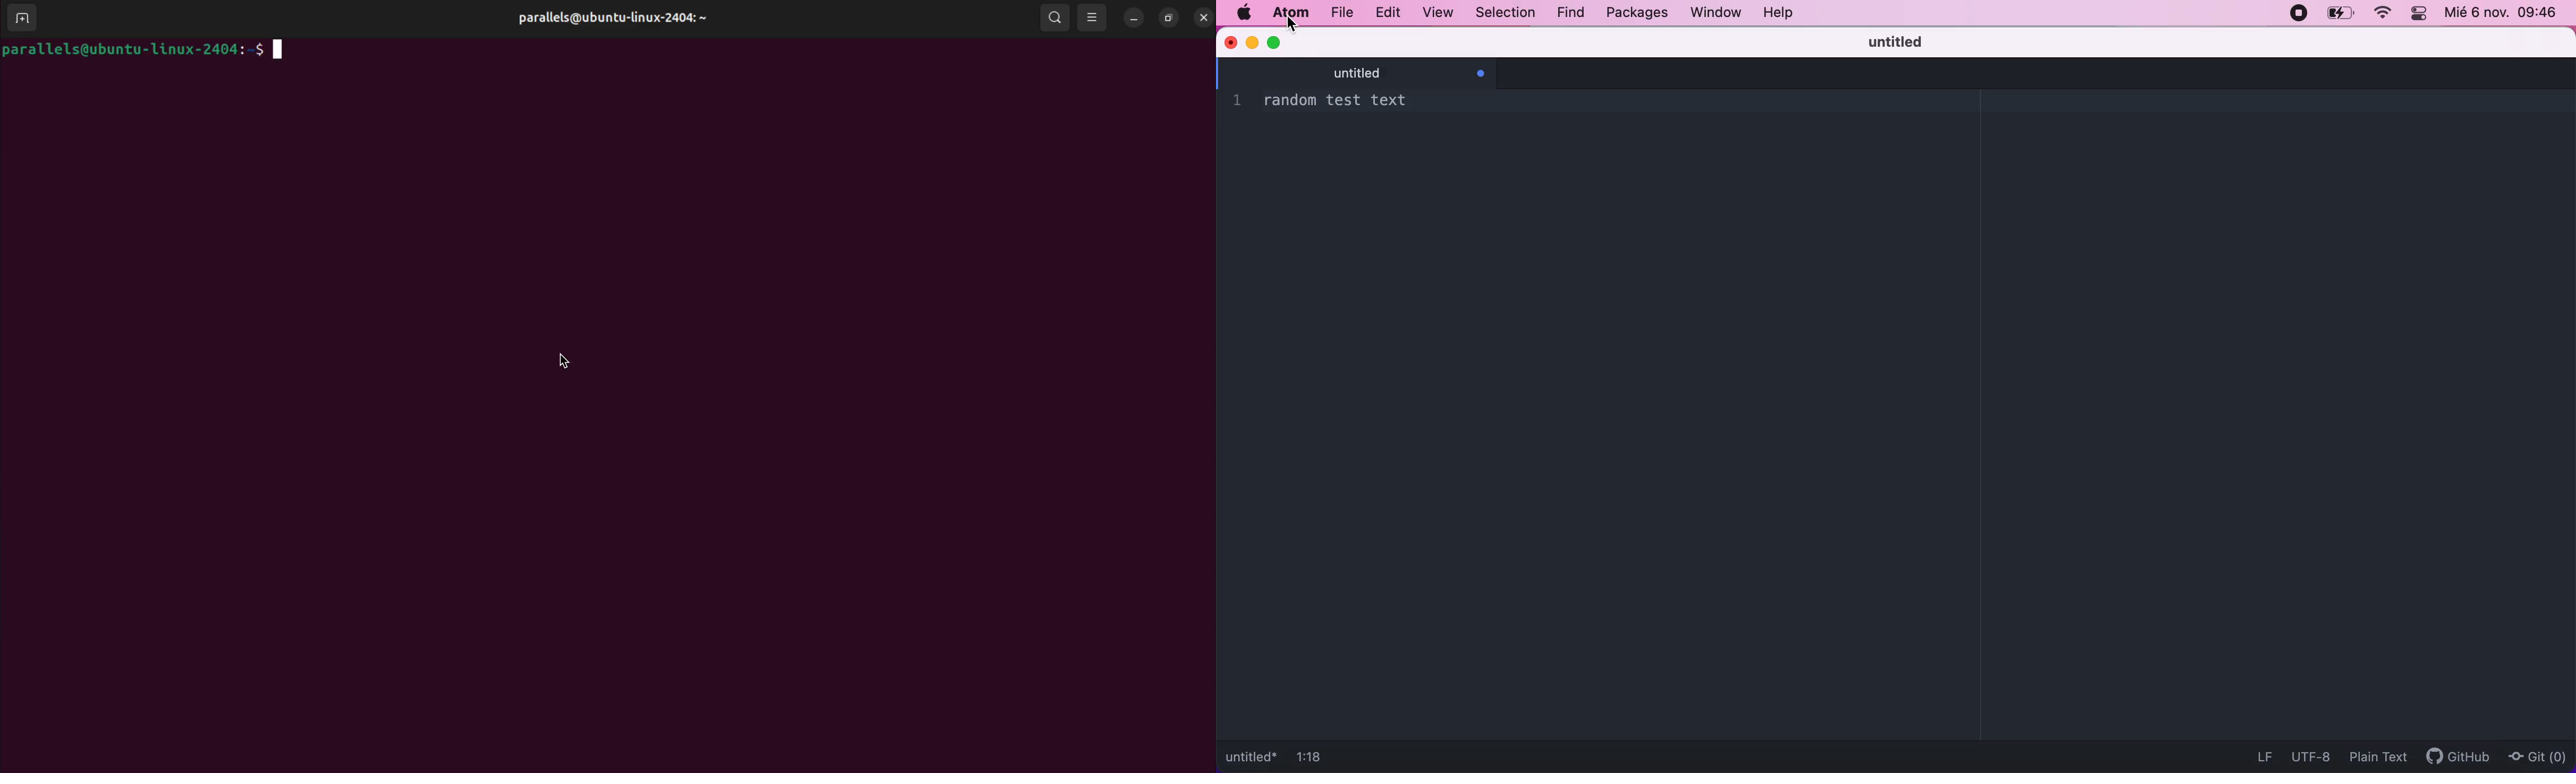 Image resolution: width=2576 pixels, height=784 pixels. I want to click on minimize, so click(1132, 18).